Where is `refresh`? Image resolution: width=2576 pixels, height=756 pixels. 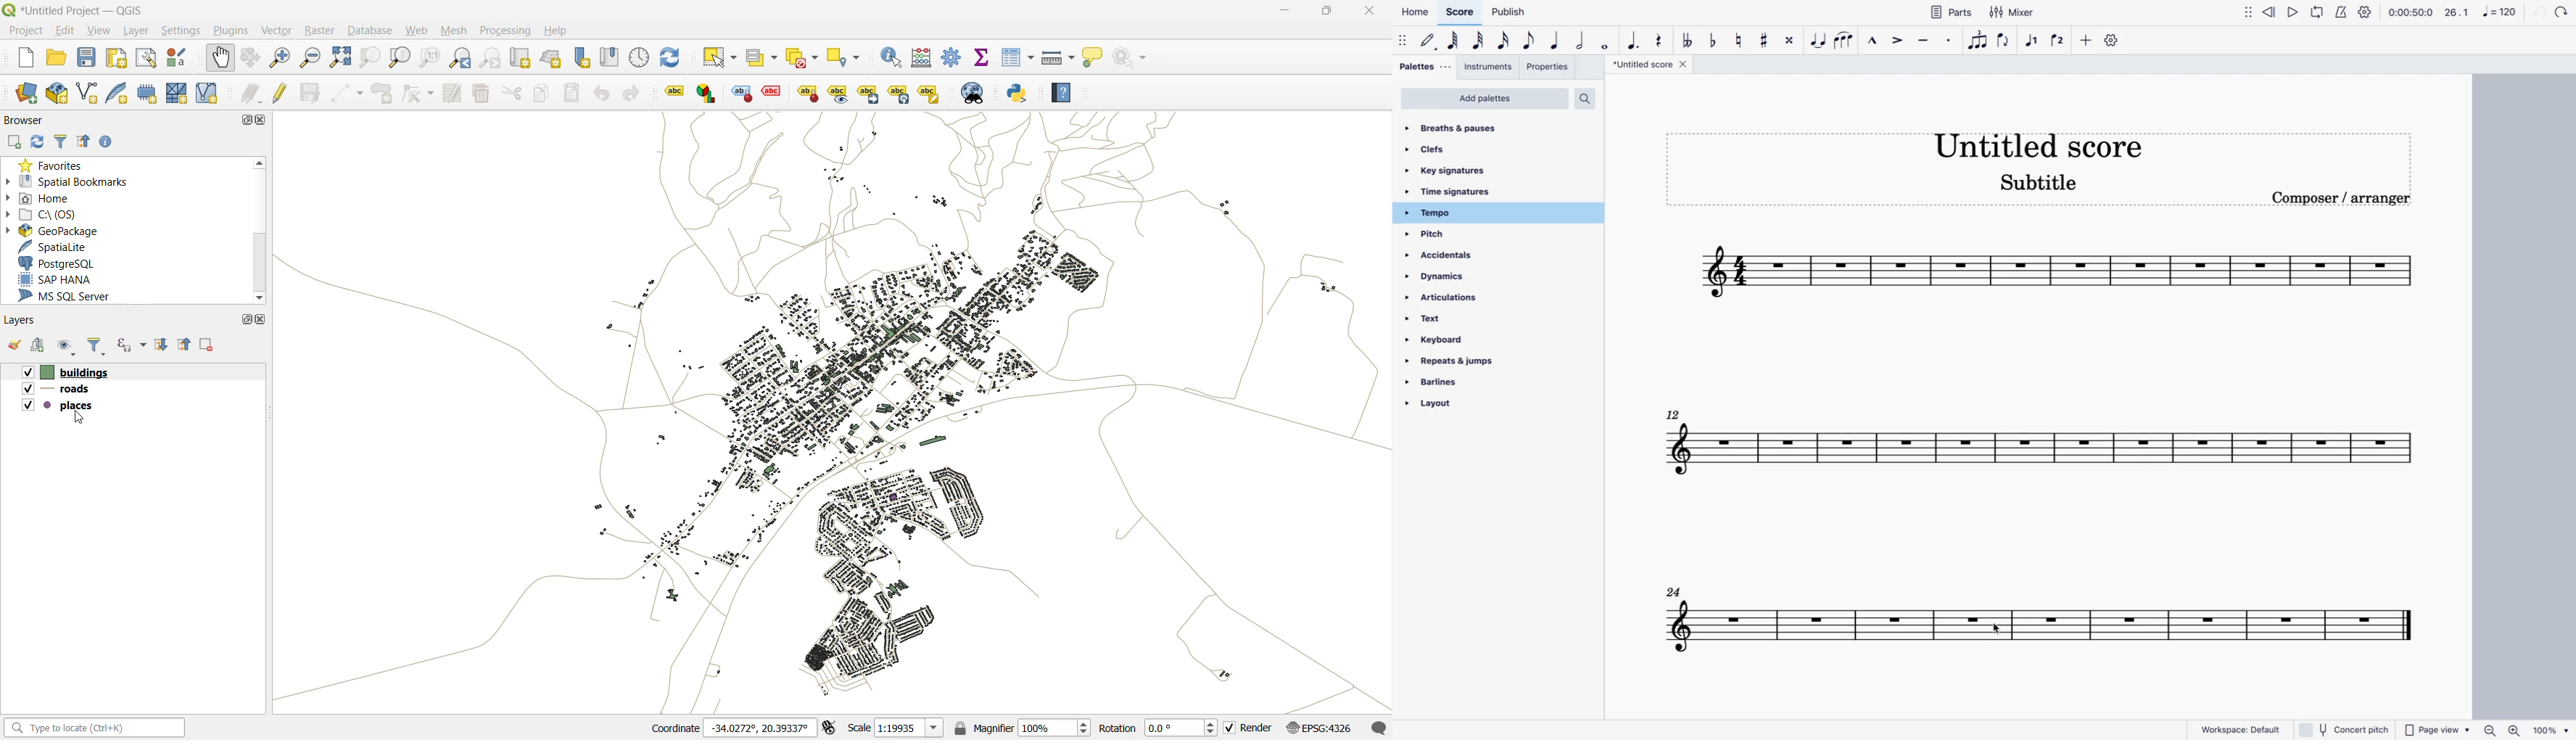 refresh is located at coordinates (673, 58).